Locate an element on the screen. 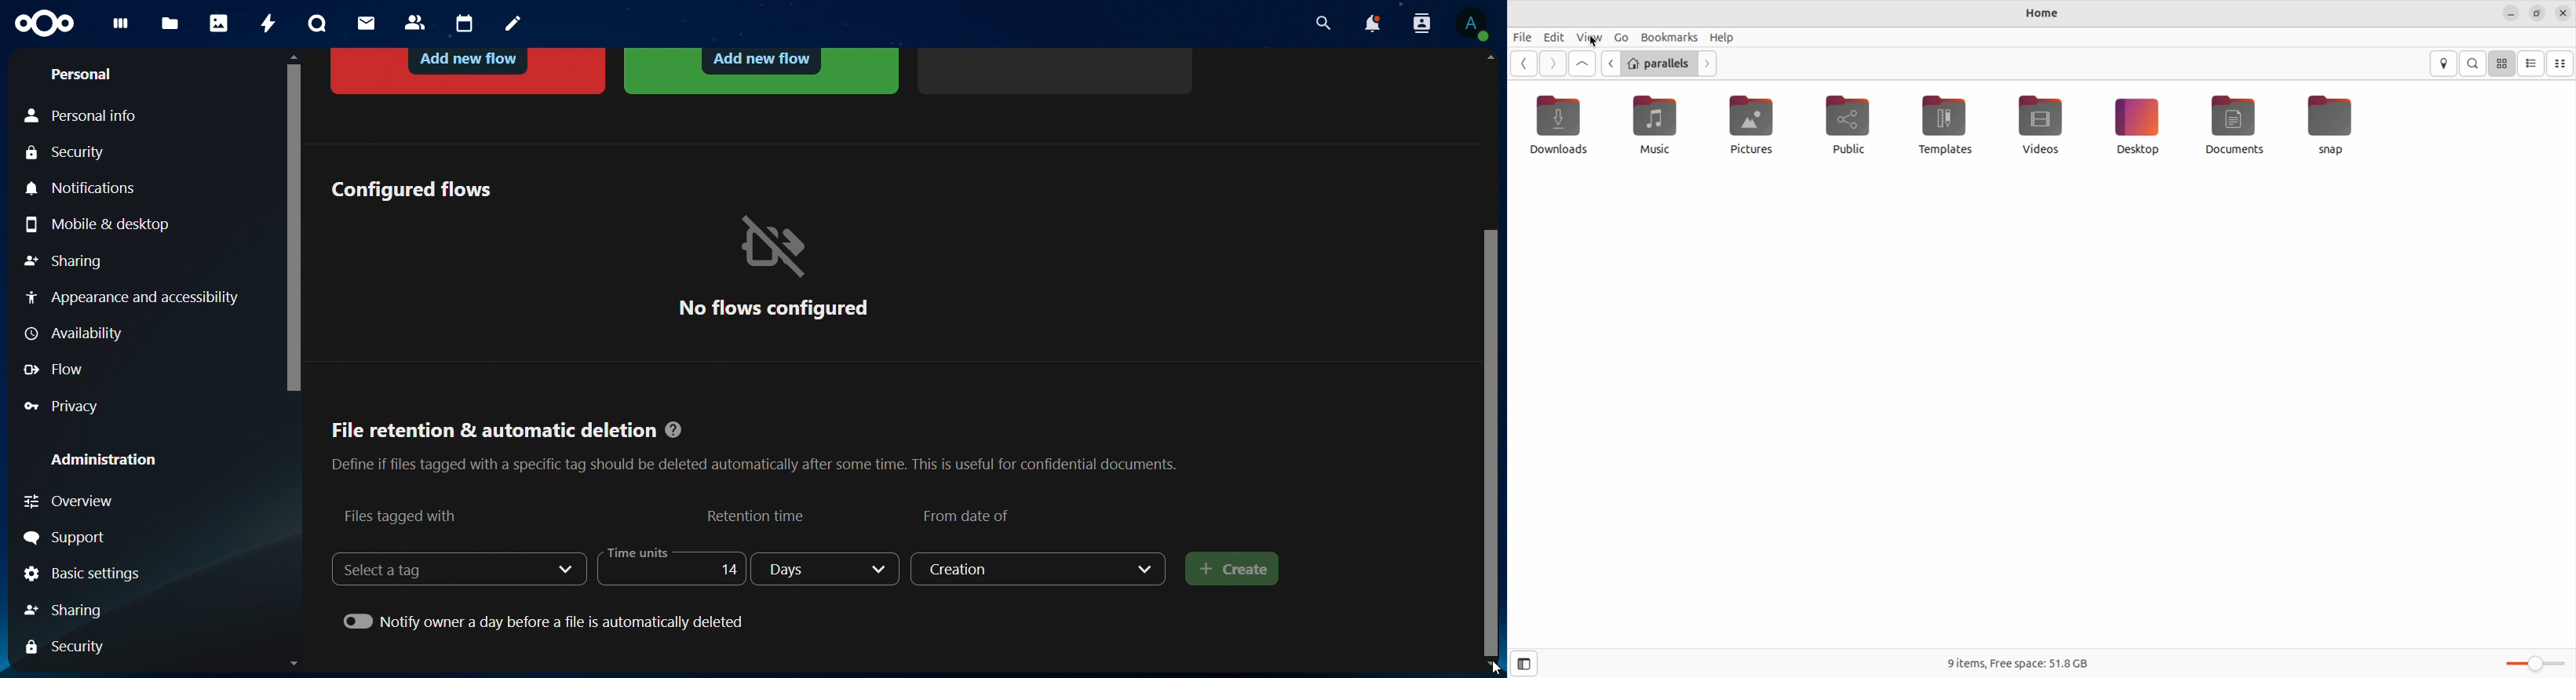 The width and height of the screenshot is (2576, 700). no flows configured is located at coordinates (773, 266).